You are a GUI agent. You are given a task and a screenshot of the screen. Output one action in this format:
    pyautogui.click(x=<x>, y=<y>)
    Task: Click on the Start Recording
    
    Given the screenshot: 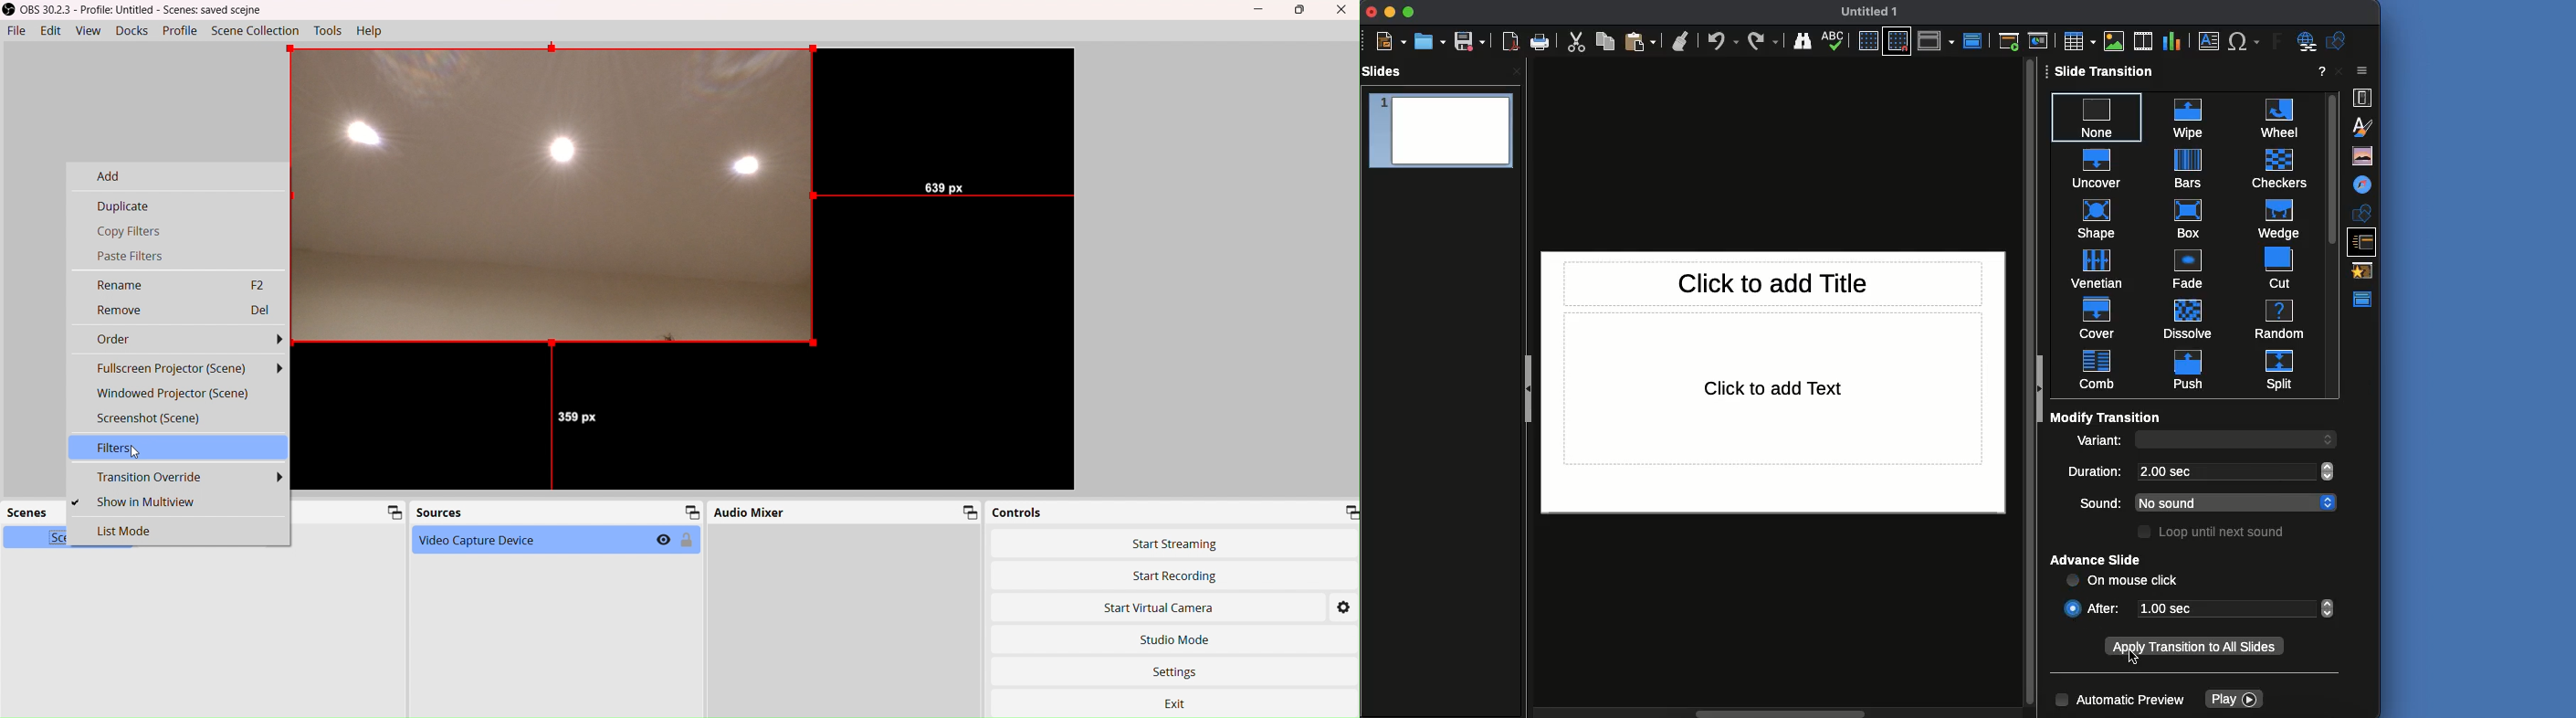 What is the action you would take?
    pyautogui.click(x=1176, y=577)
    